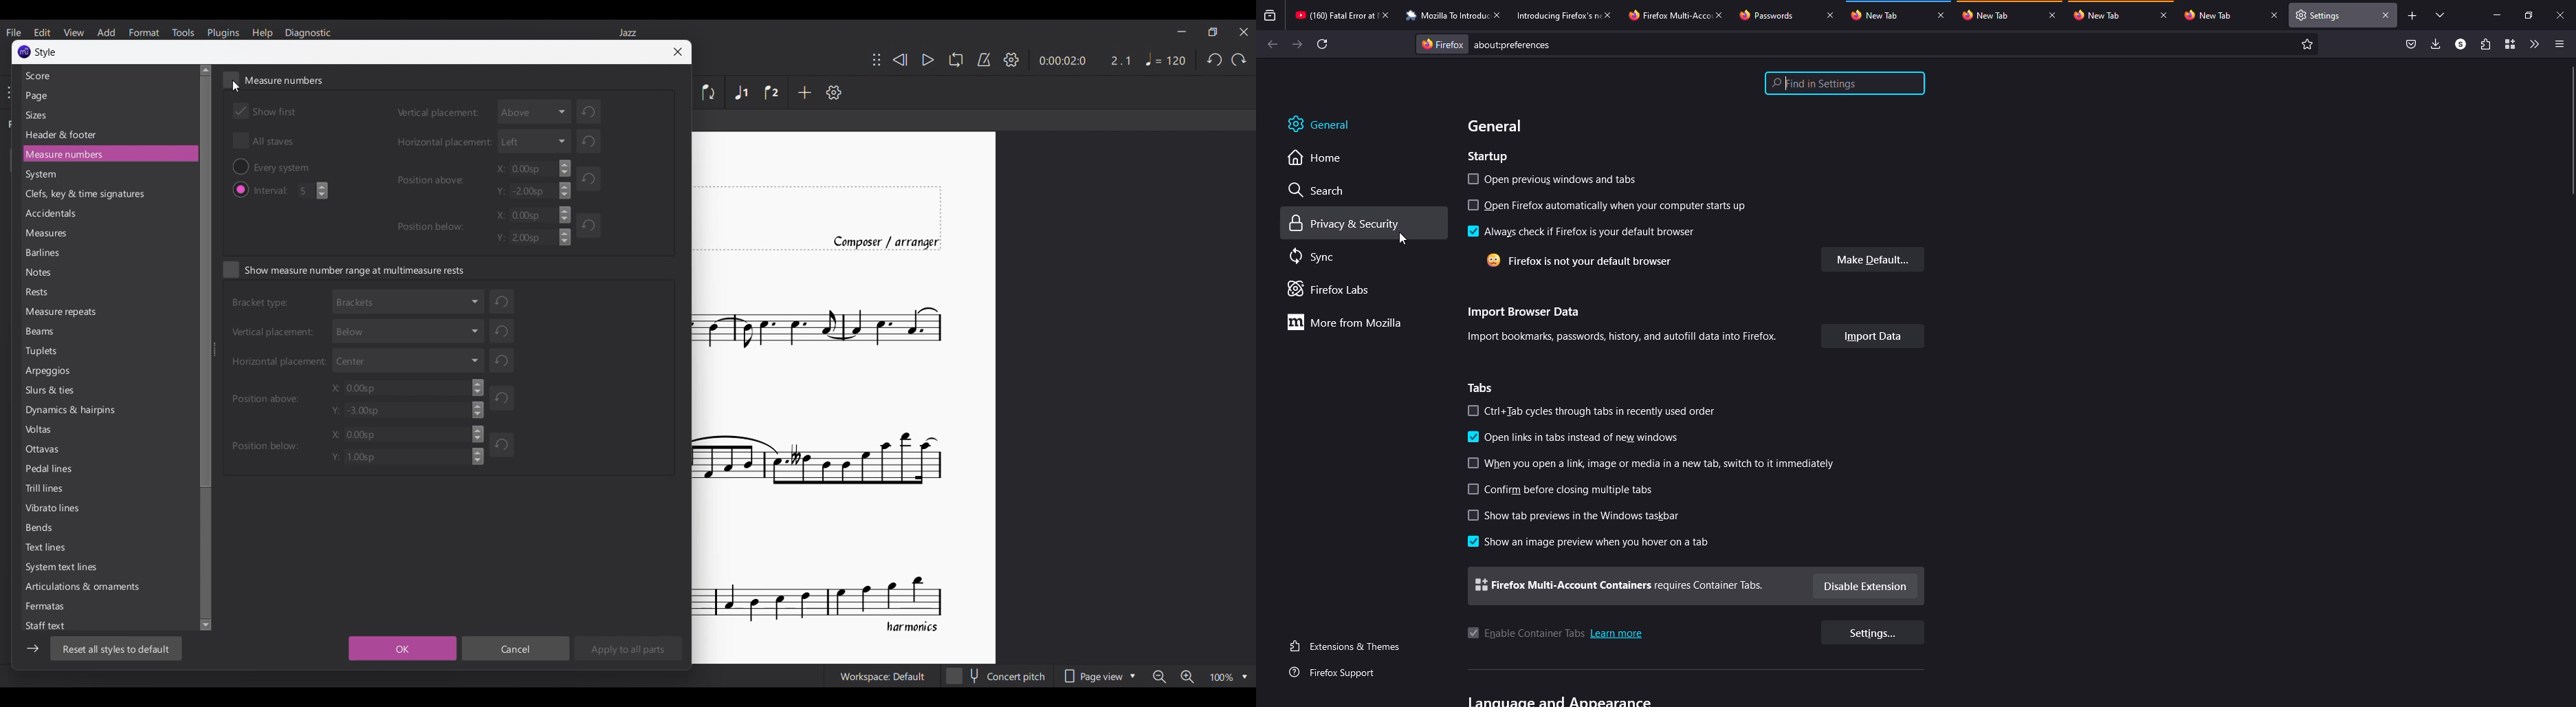 This screenshot has width=2576, height=728. Describe the element at coordinates (1181, 31) in the screenshot. I see `Minimize` at that location.